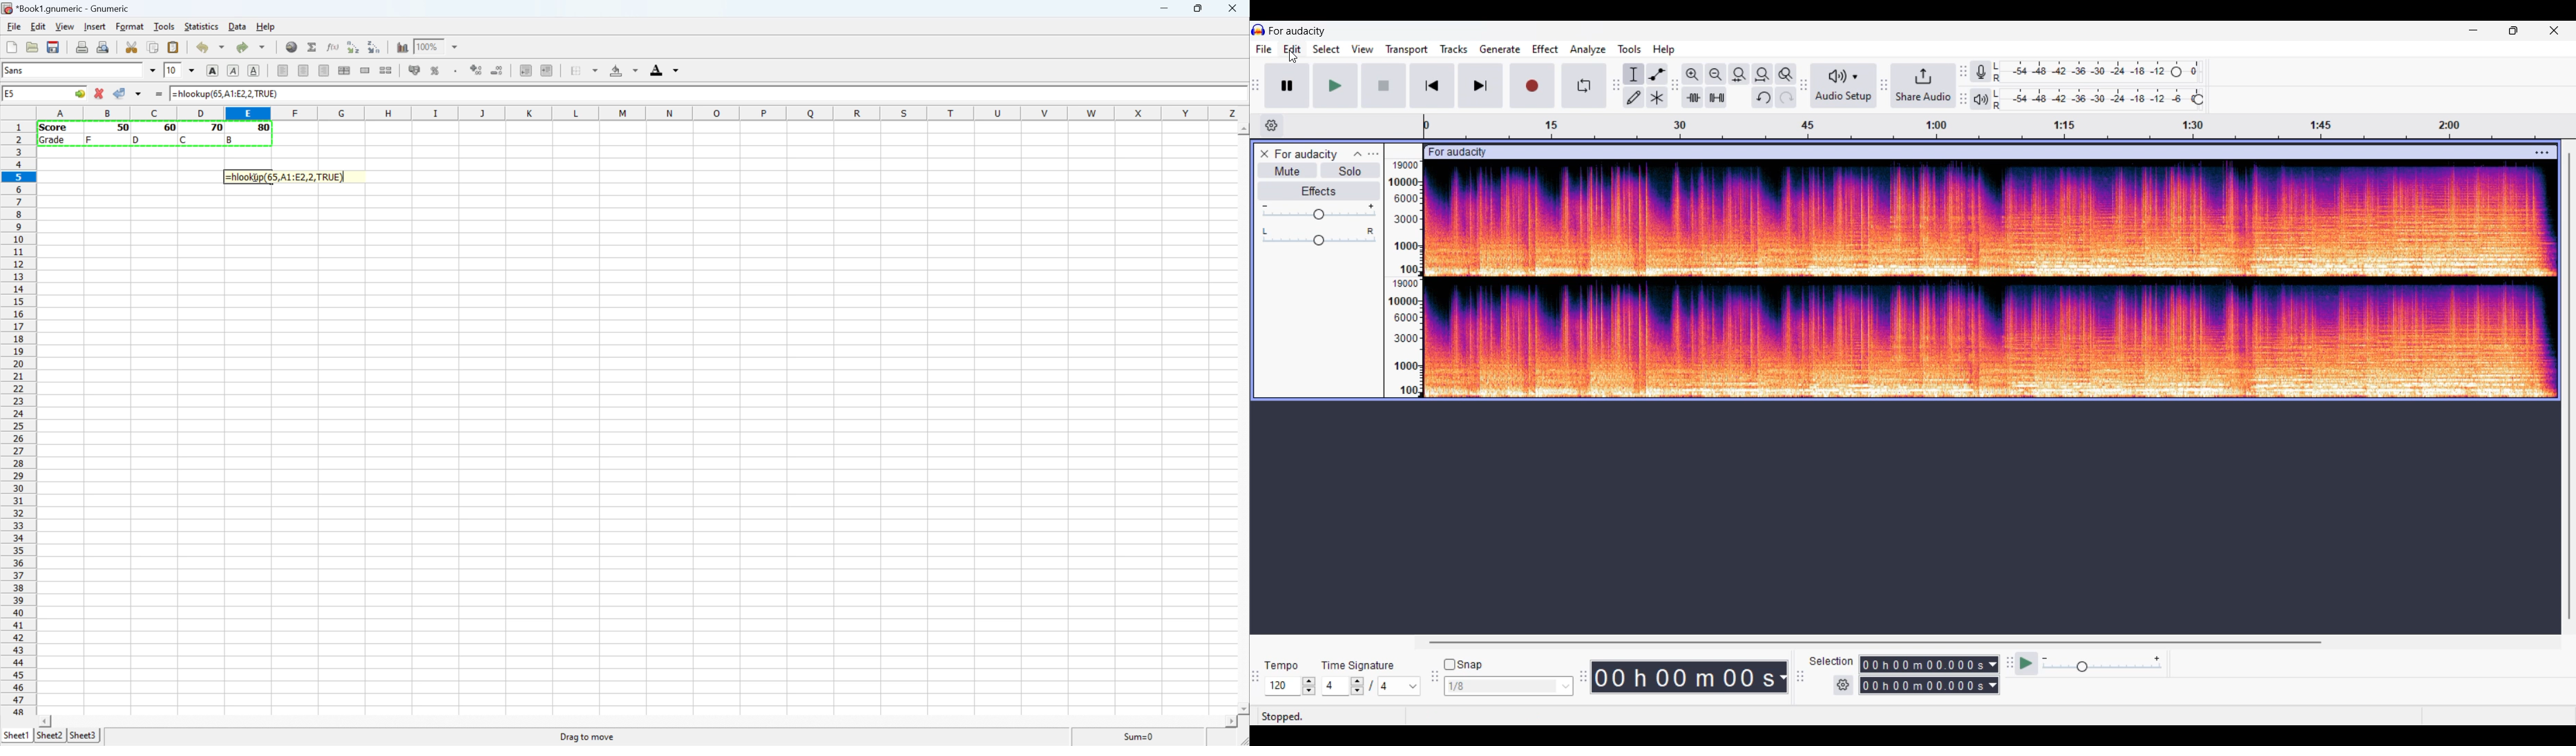  Describe the element at coordinates (64, 25) in the screenshot. I see `View` at that location.